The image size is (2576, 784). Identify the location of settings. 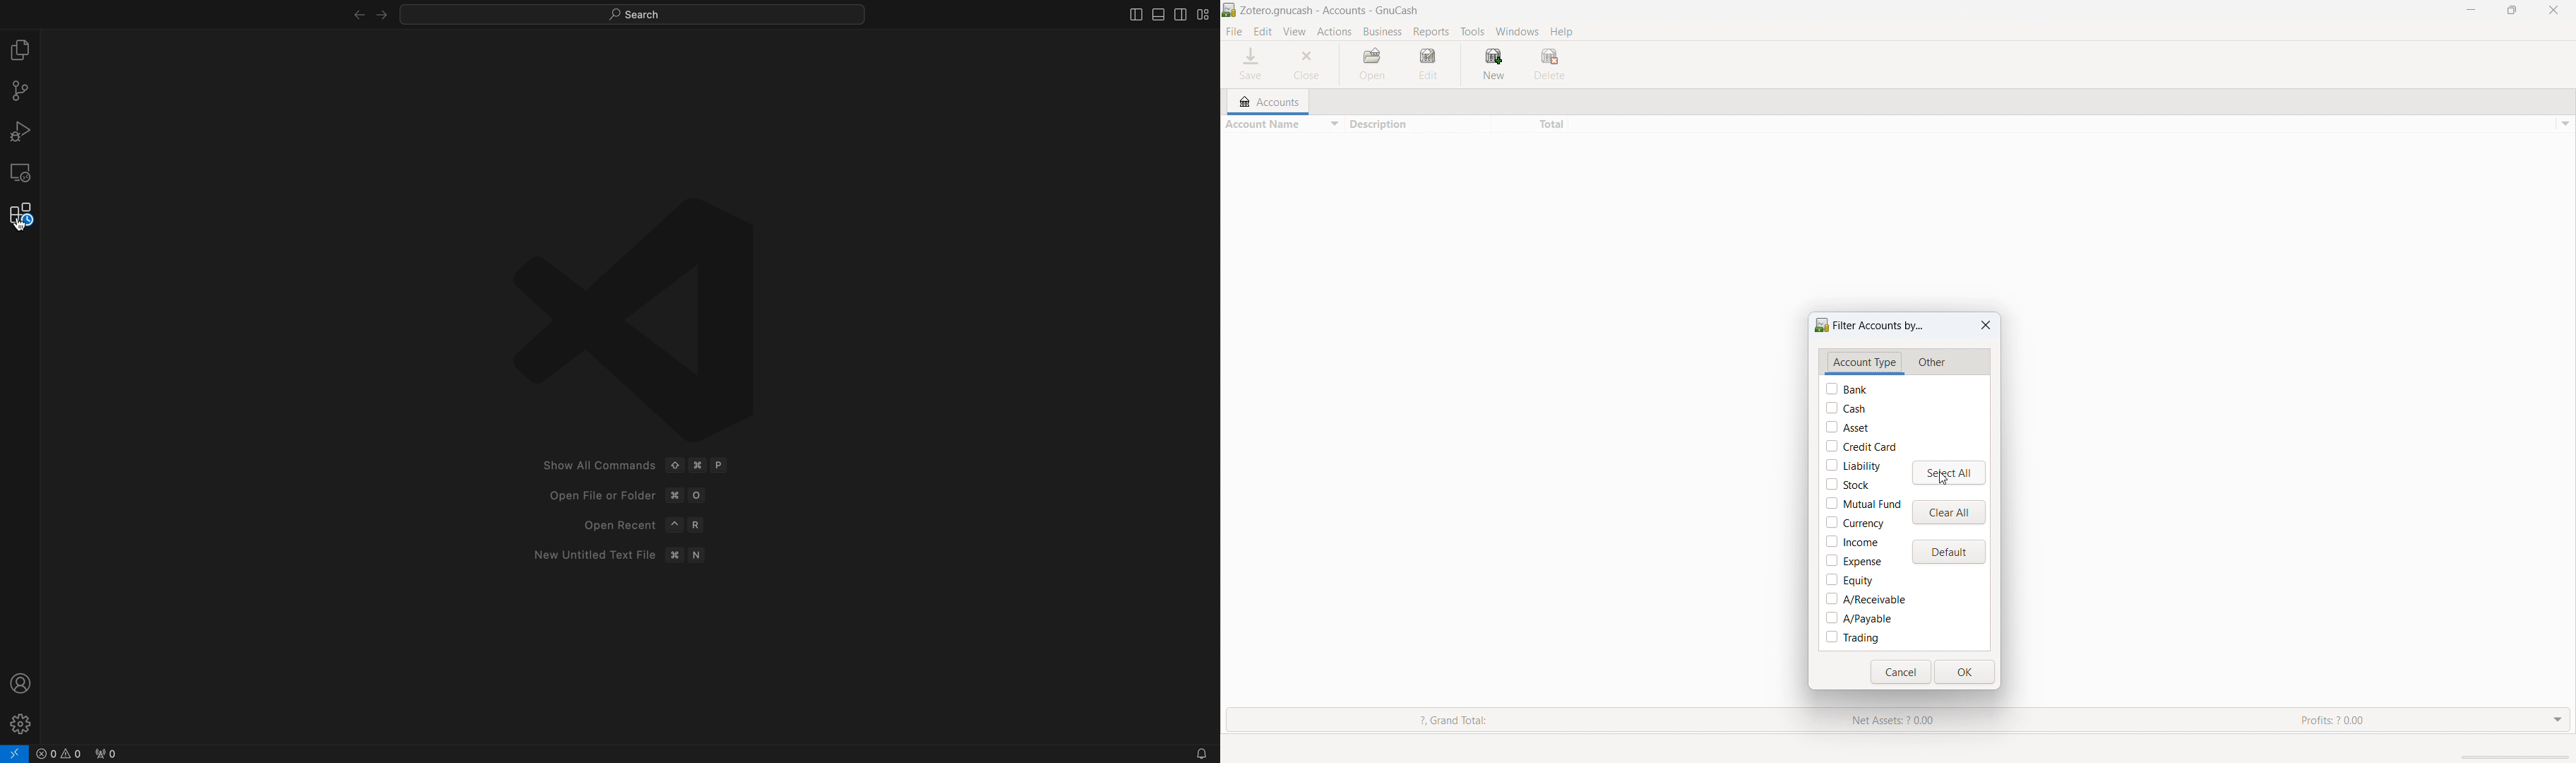
(22, 722).